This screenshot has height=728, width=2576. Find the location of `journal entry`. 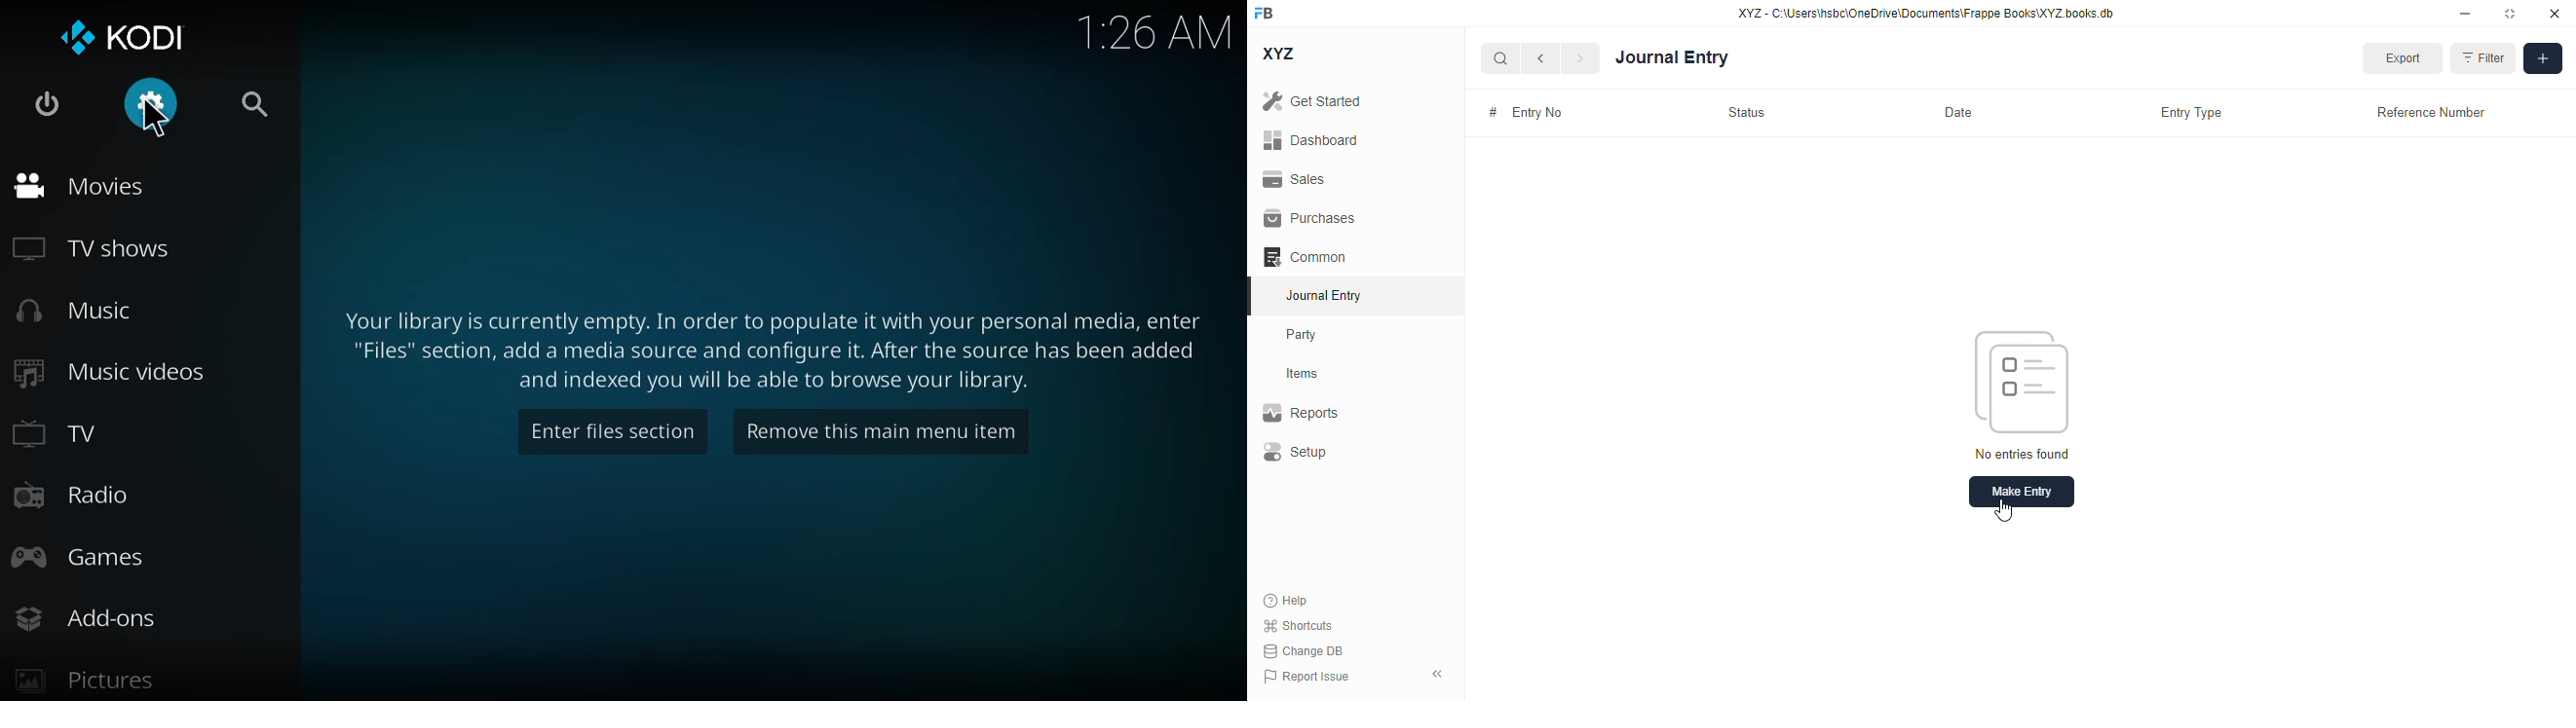

journal entry is located at coordinates (1672, 58).